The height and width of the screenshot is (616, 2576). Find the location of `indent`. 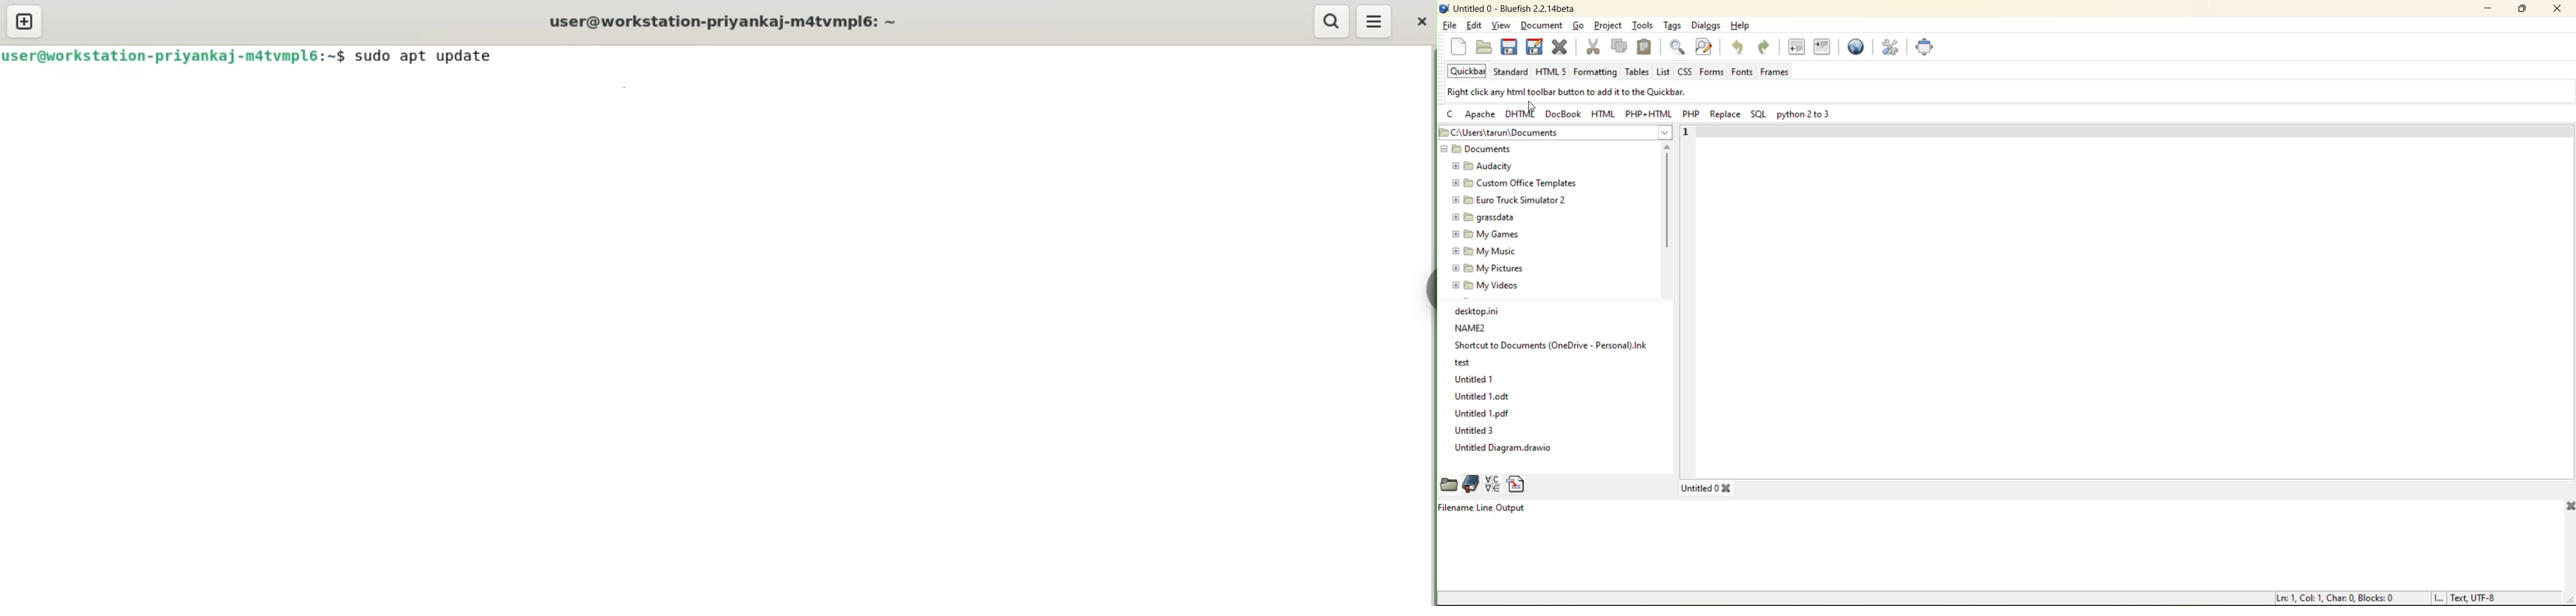

indent is located at coordinates (1821, 49).